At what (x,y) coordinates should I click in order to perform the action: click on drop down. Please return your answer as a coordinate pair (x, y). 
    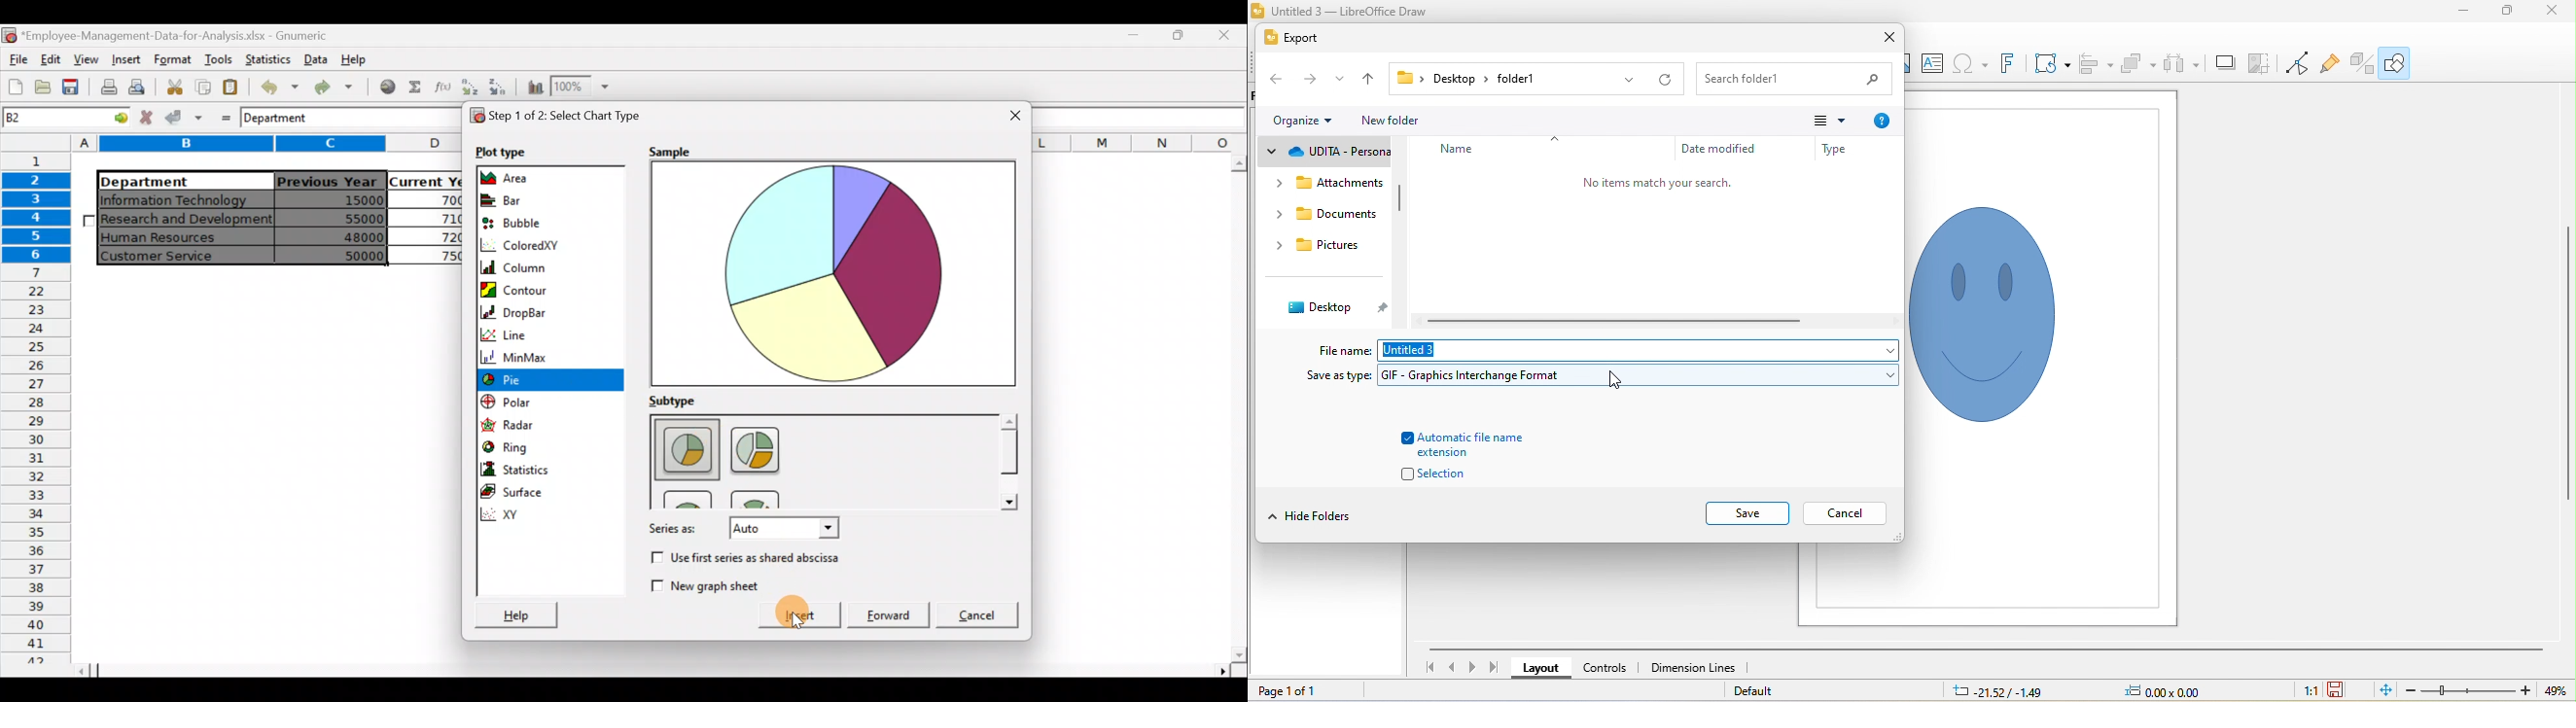
    Looking at the image, I should click on (1282, 216).